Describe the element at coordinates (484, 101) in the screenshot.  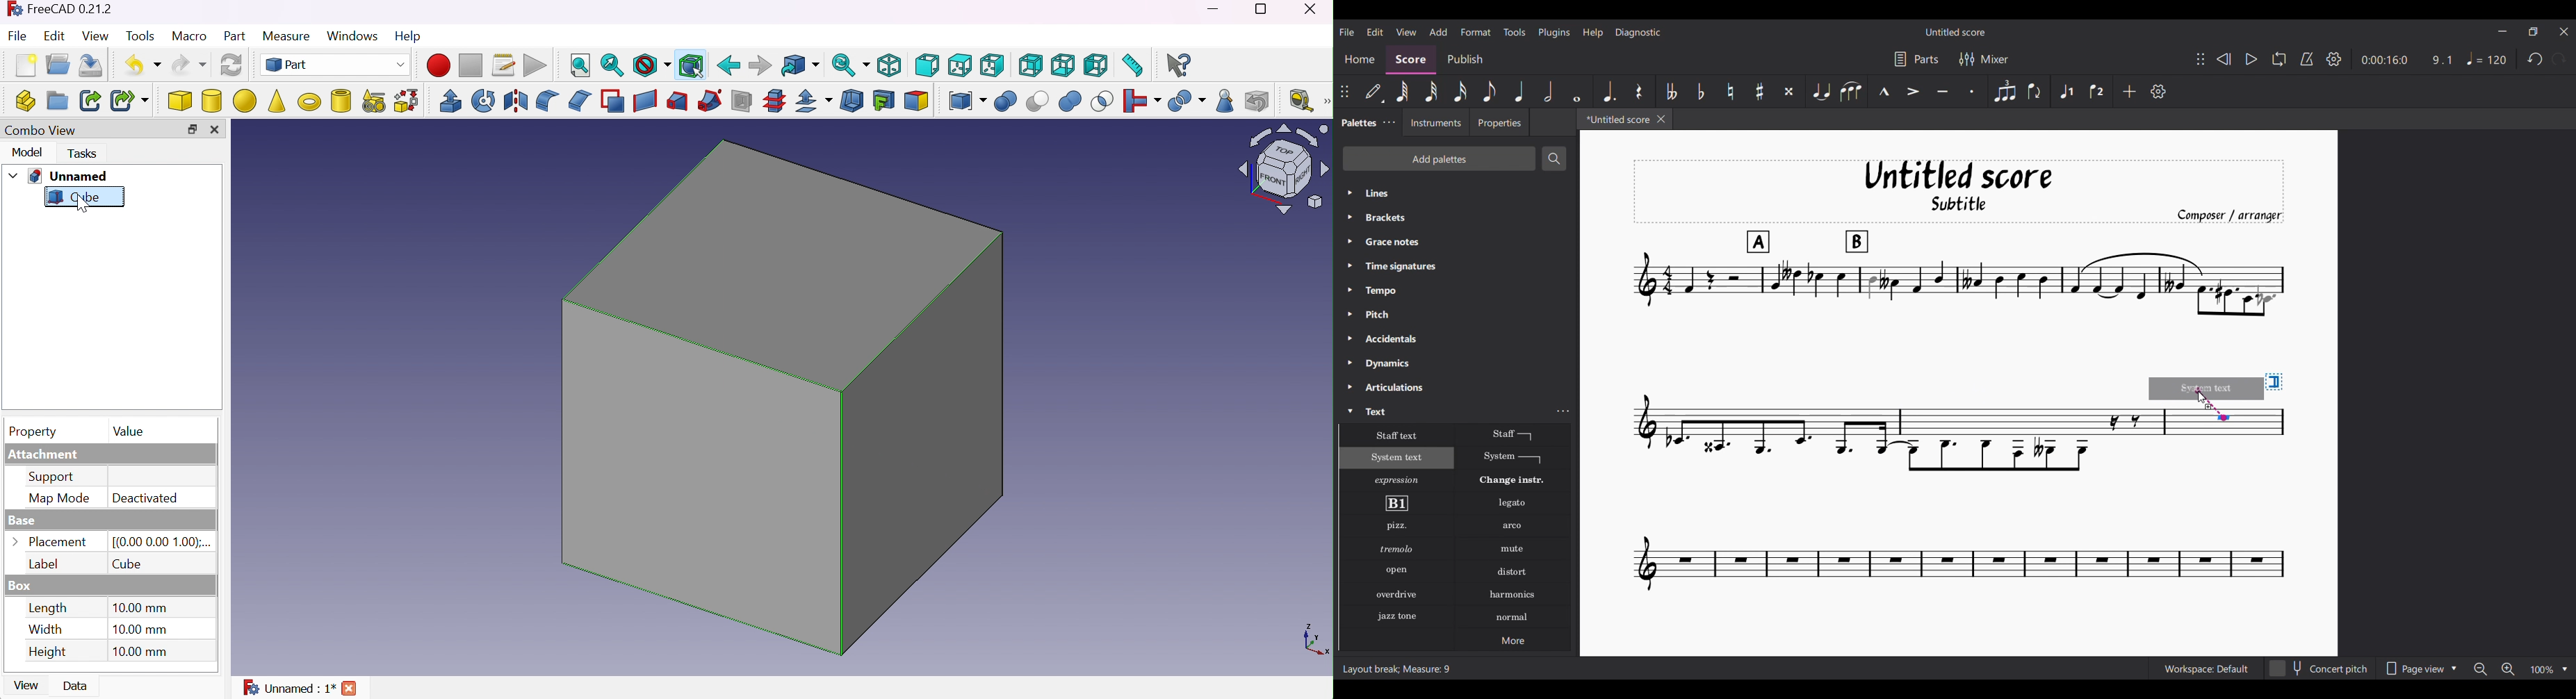
I see `Revolve` at that location.